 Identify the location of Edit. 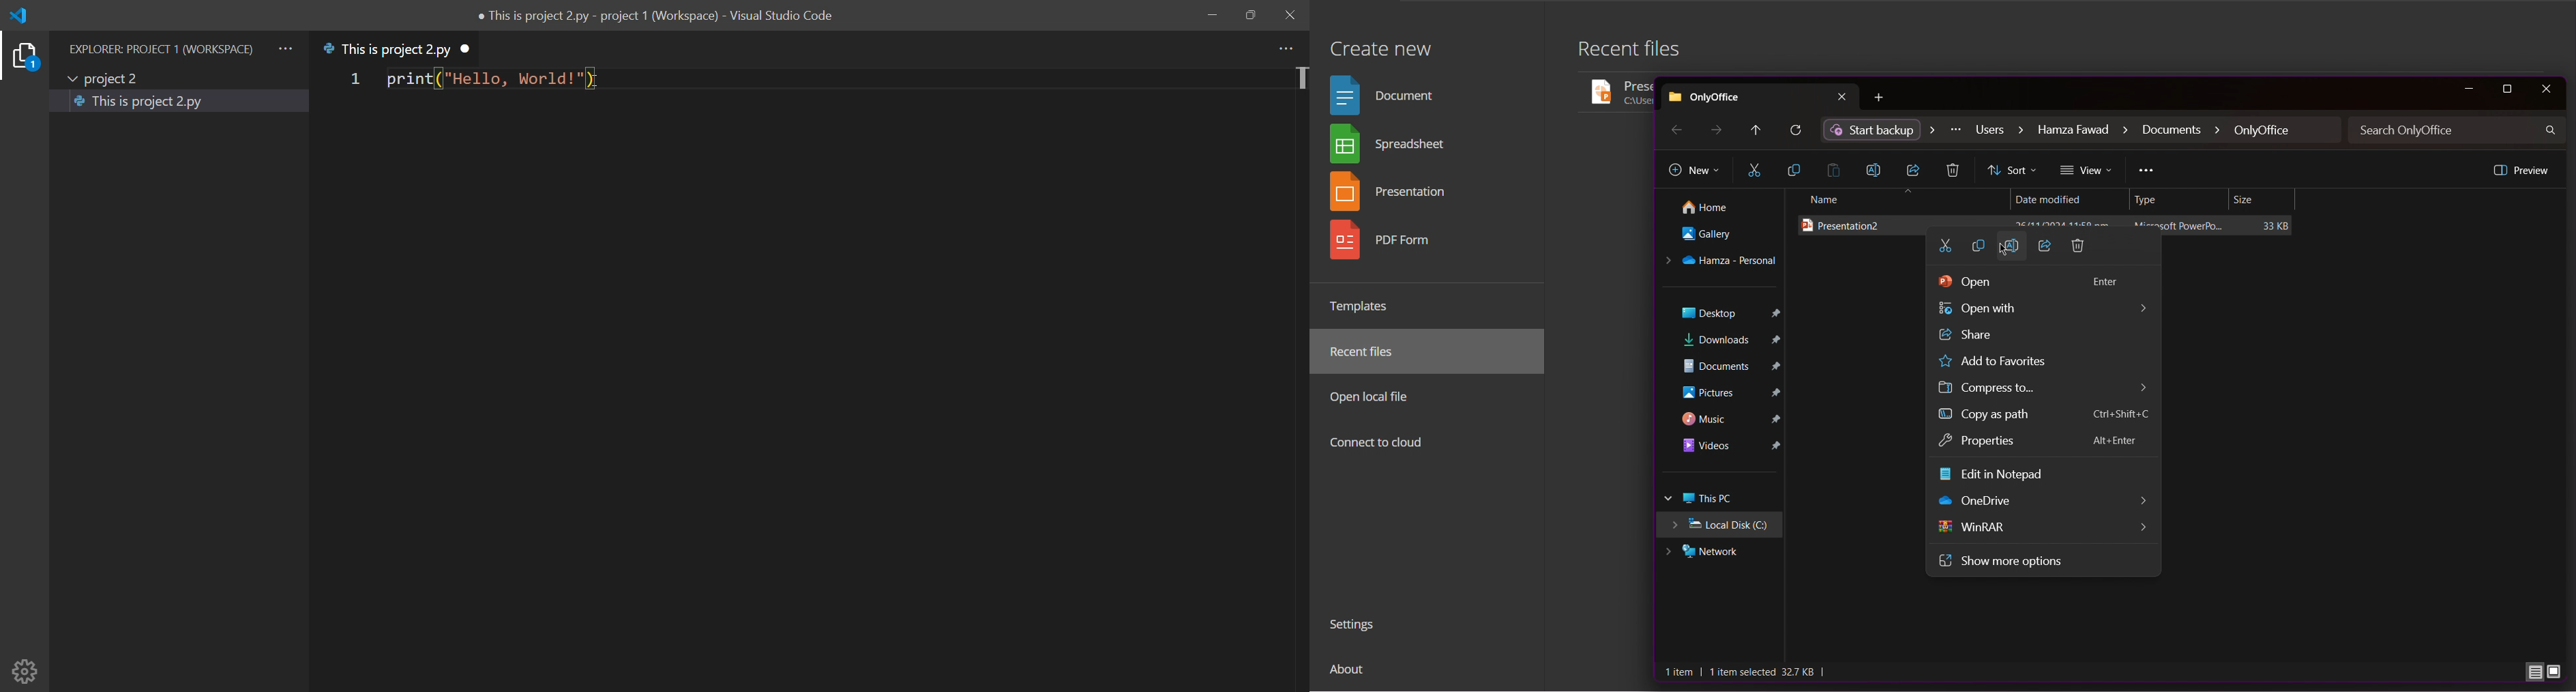
(2000, 474).